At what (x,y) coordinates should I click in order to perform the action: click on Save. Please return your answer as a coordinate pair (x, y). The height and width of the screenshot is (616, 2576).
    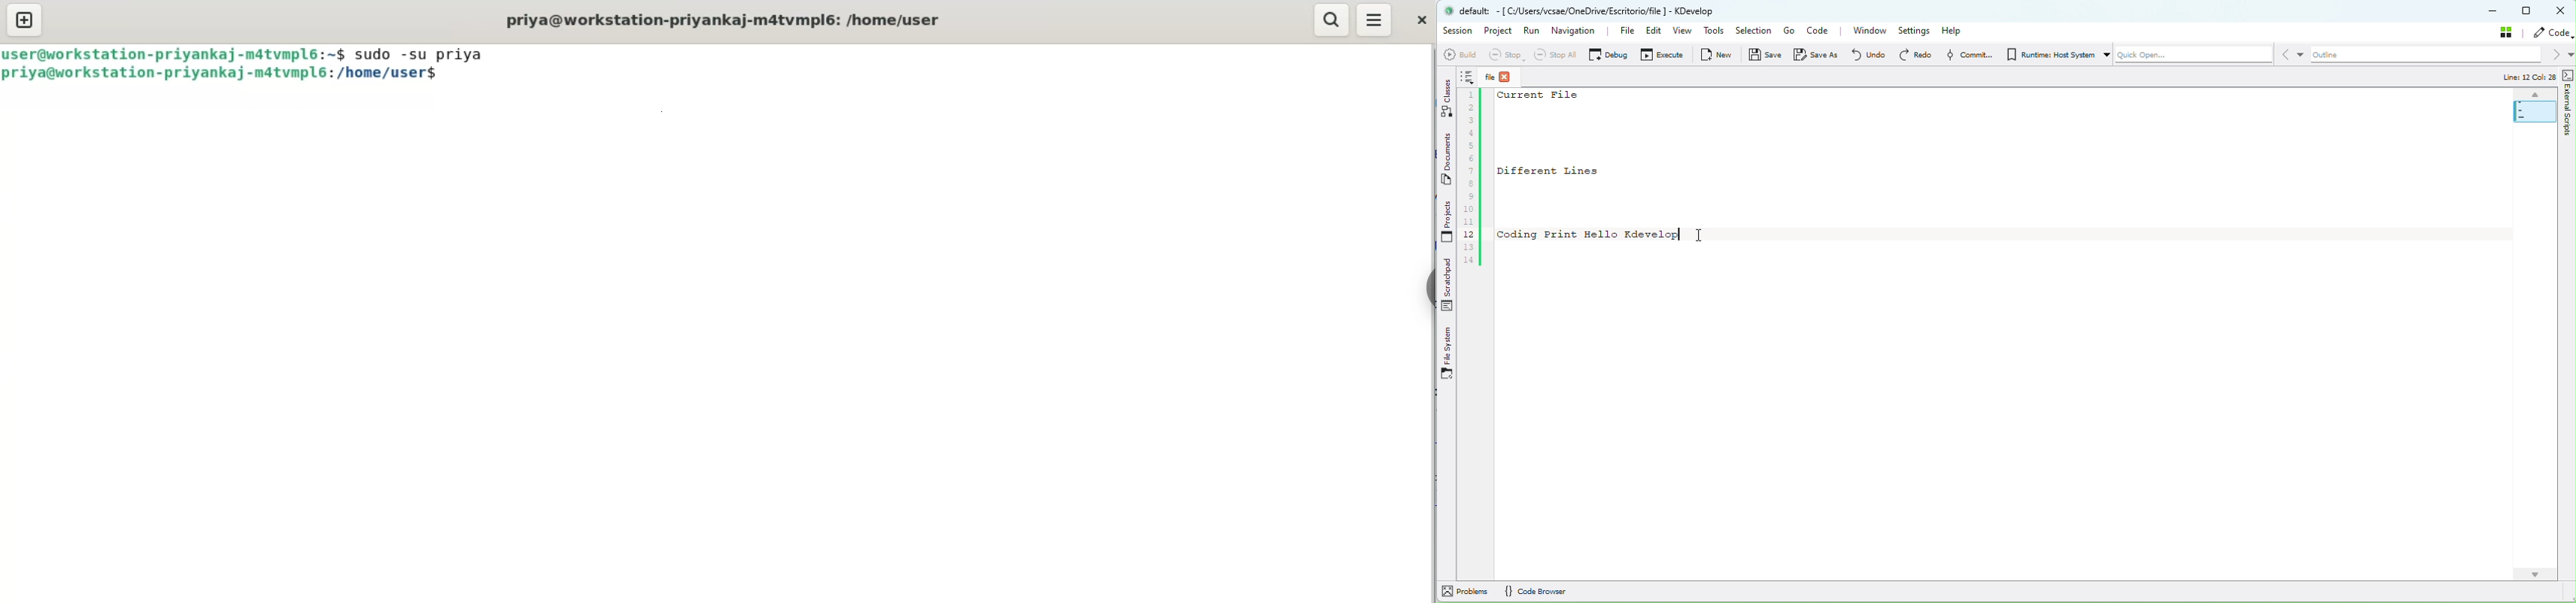
    Looking at the image, I should click on (1766, 57).